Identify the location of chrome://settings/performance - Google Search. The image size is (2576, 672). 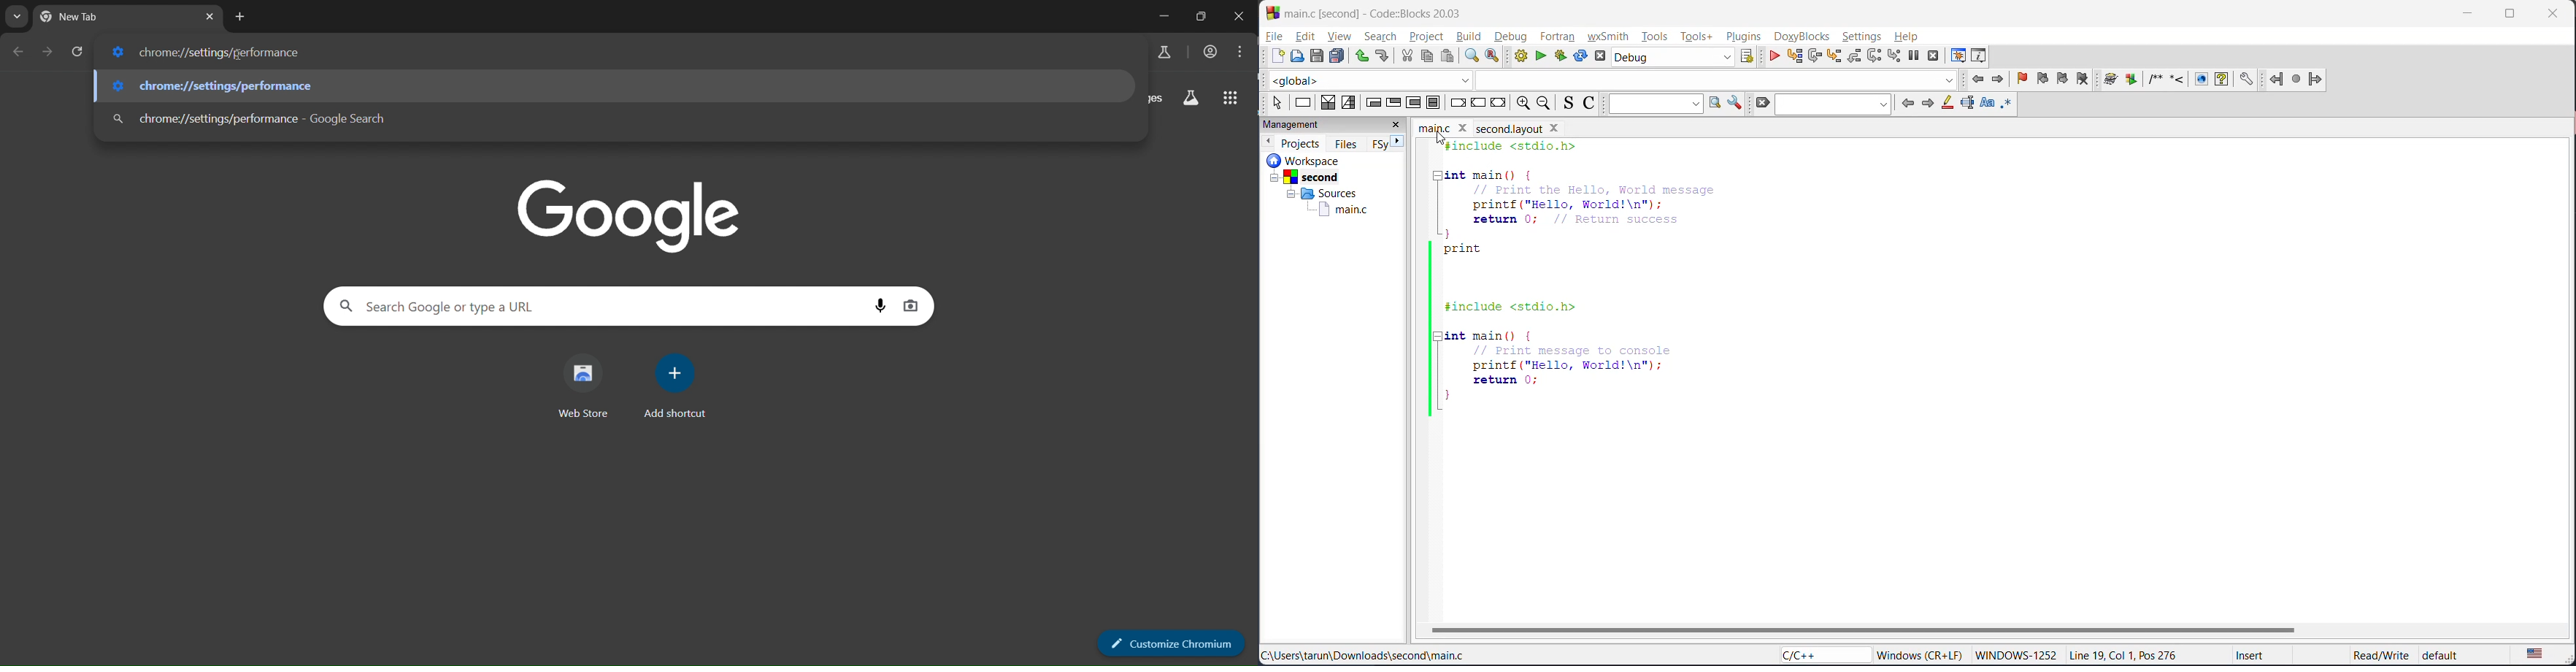
(609, 119).